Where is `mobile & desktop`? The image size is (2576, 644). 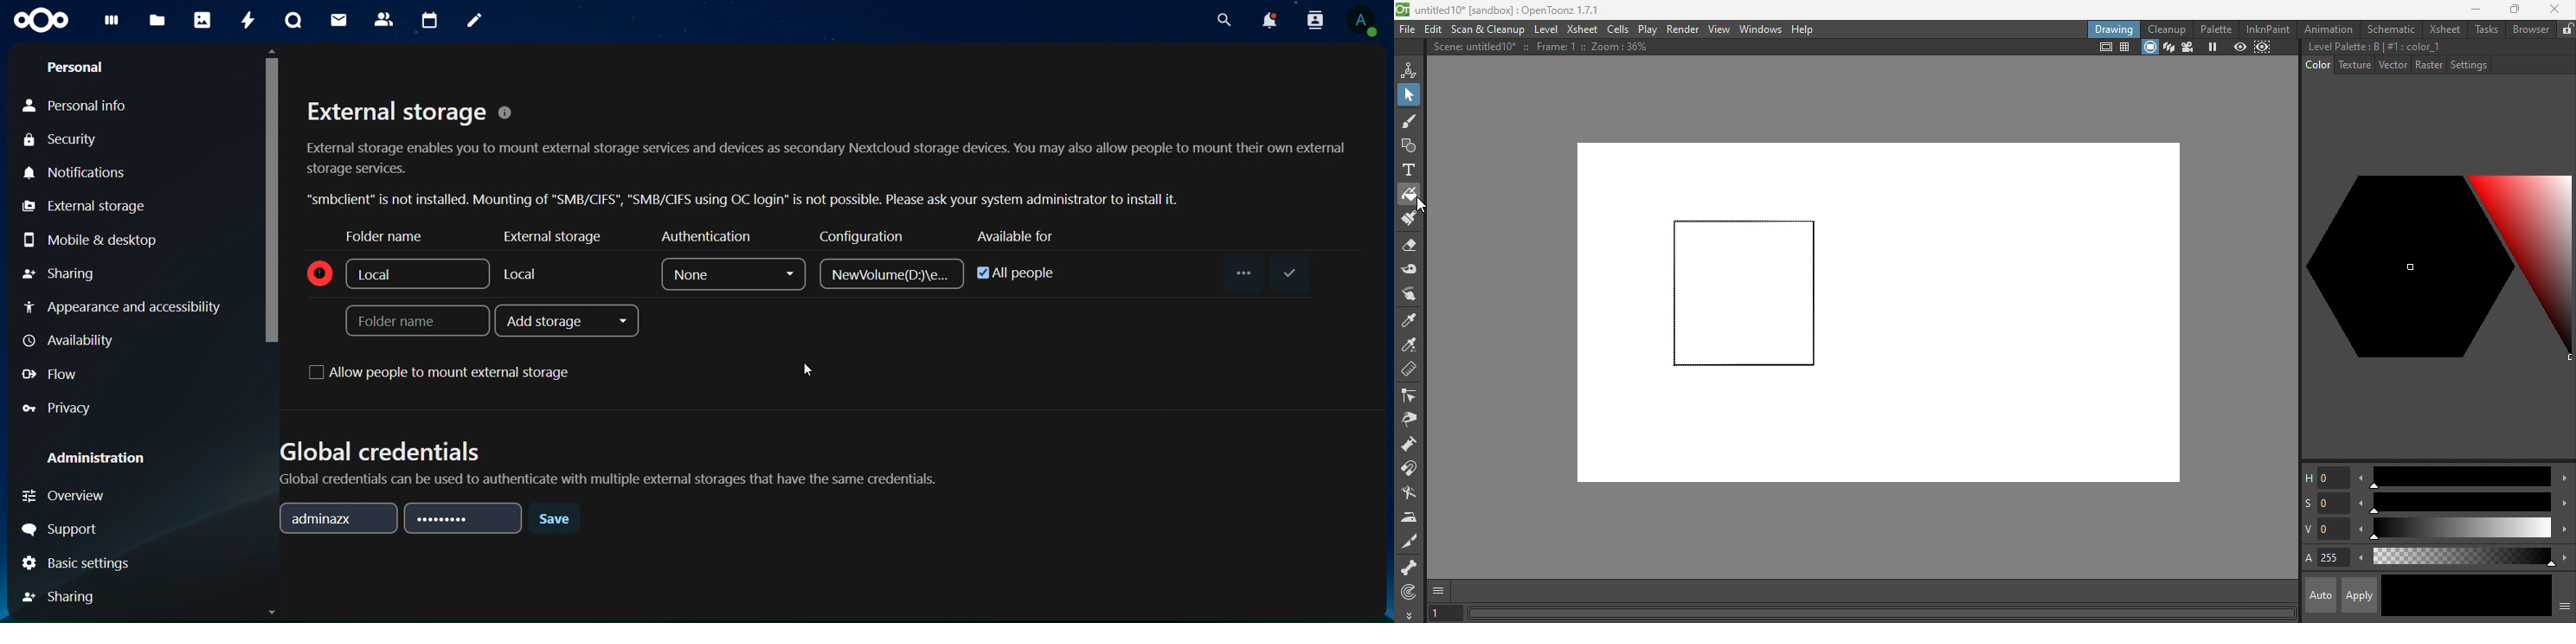
mobile & desktop is located at coordinates (90, 239).